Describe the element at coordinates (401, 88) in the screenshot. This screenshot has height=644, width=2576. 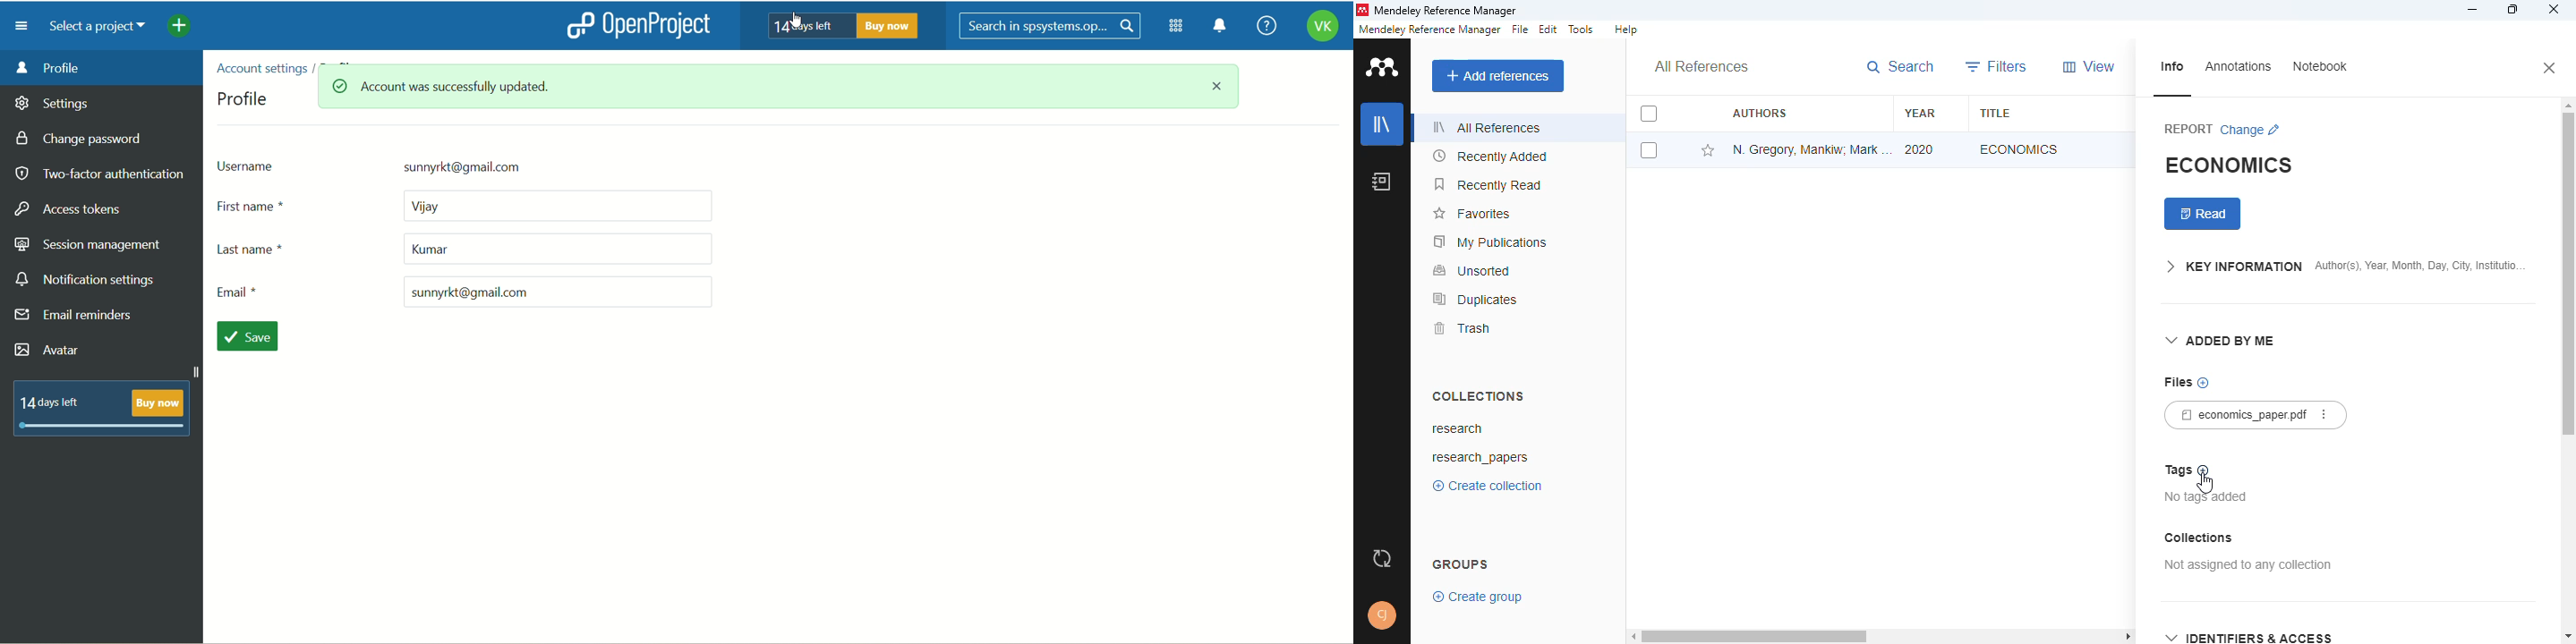
I see `account was successfully updated` at that location.